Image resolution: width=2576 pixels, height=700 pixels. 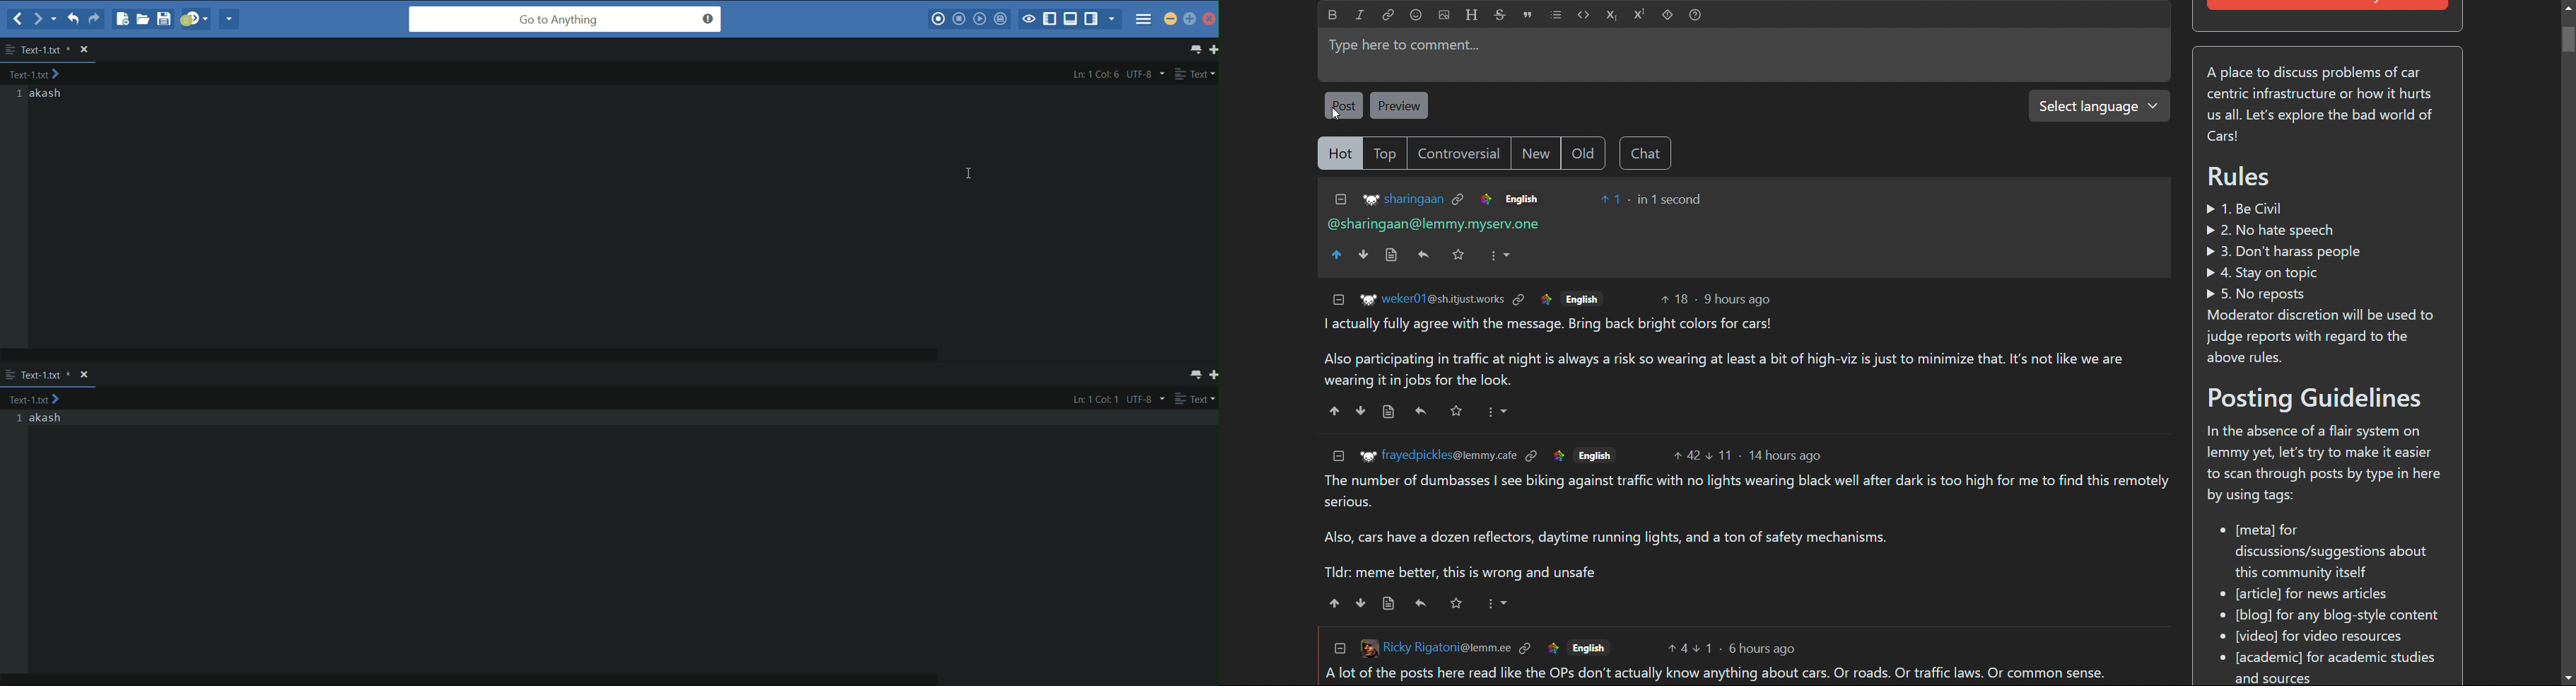 What do you see at coordinates (1535, 152) in the screenshot?
I see `new` at bounding box center [1535, 152].